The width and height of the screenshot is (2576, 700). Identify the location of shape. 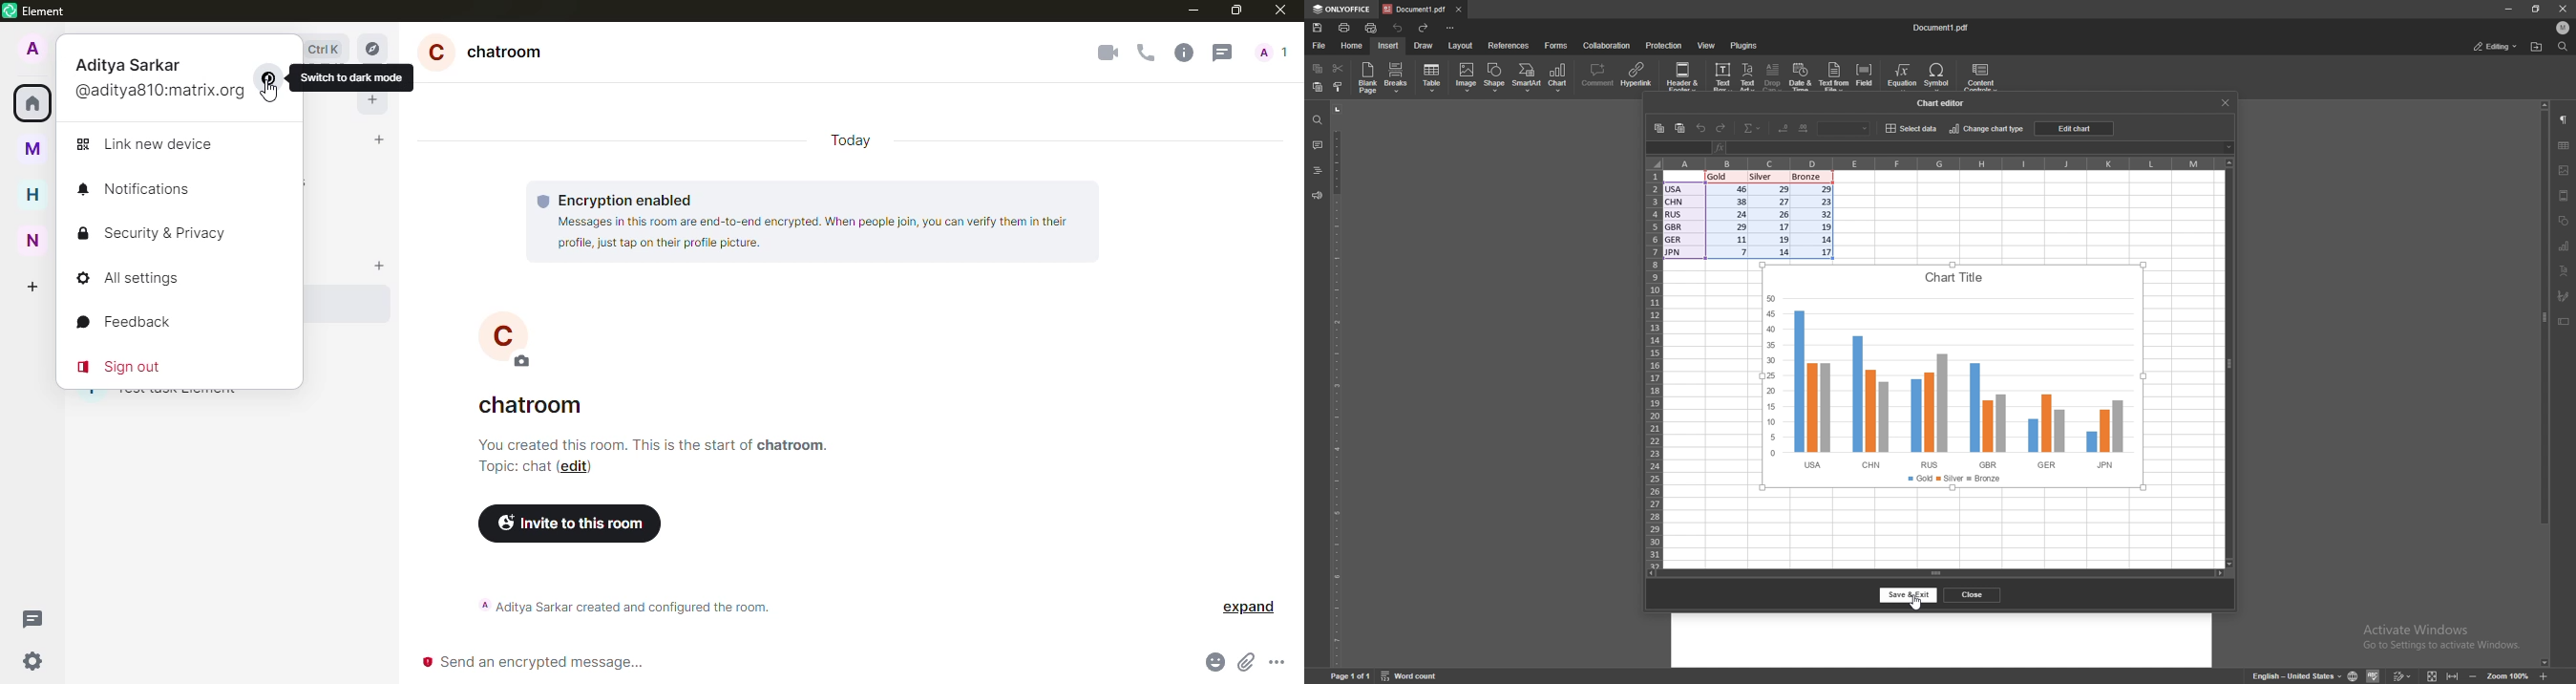
(1494, 77).